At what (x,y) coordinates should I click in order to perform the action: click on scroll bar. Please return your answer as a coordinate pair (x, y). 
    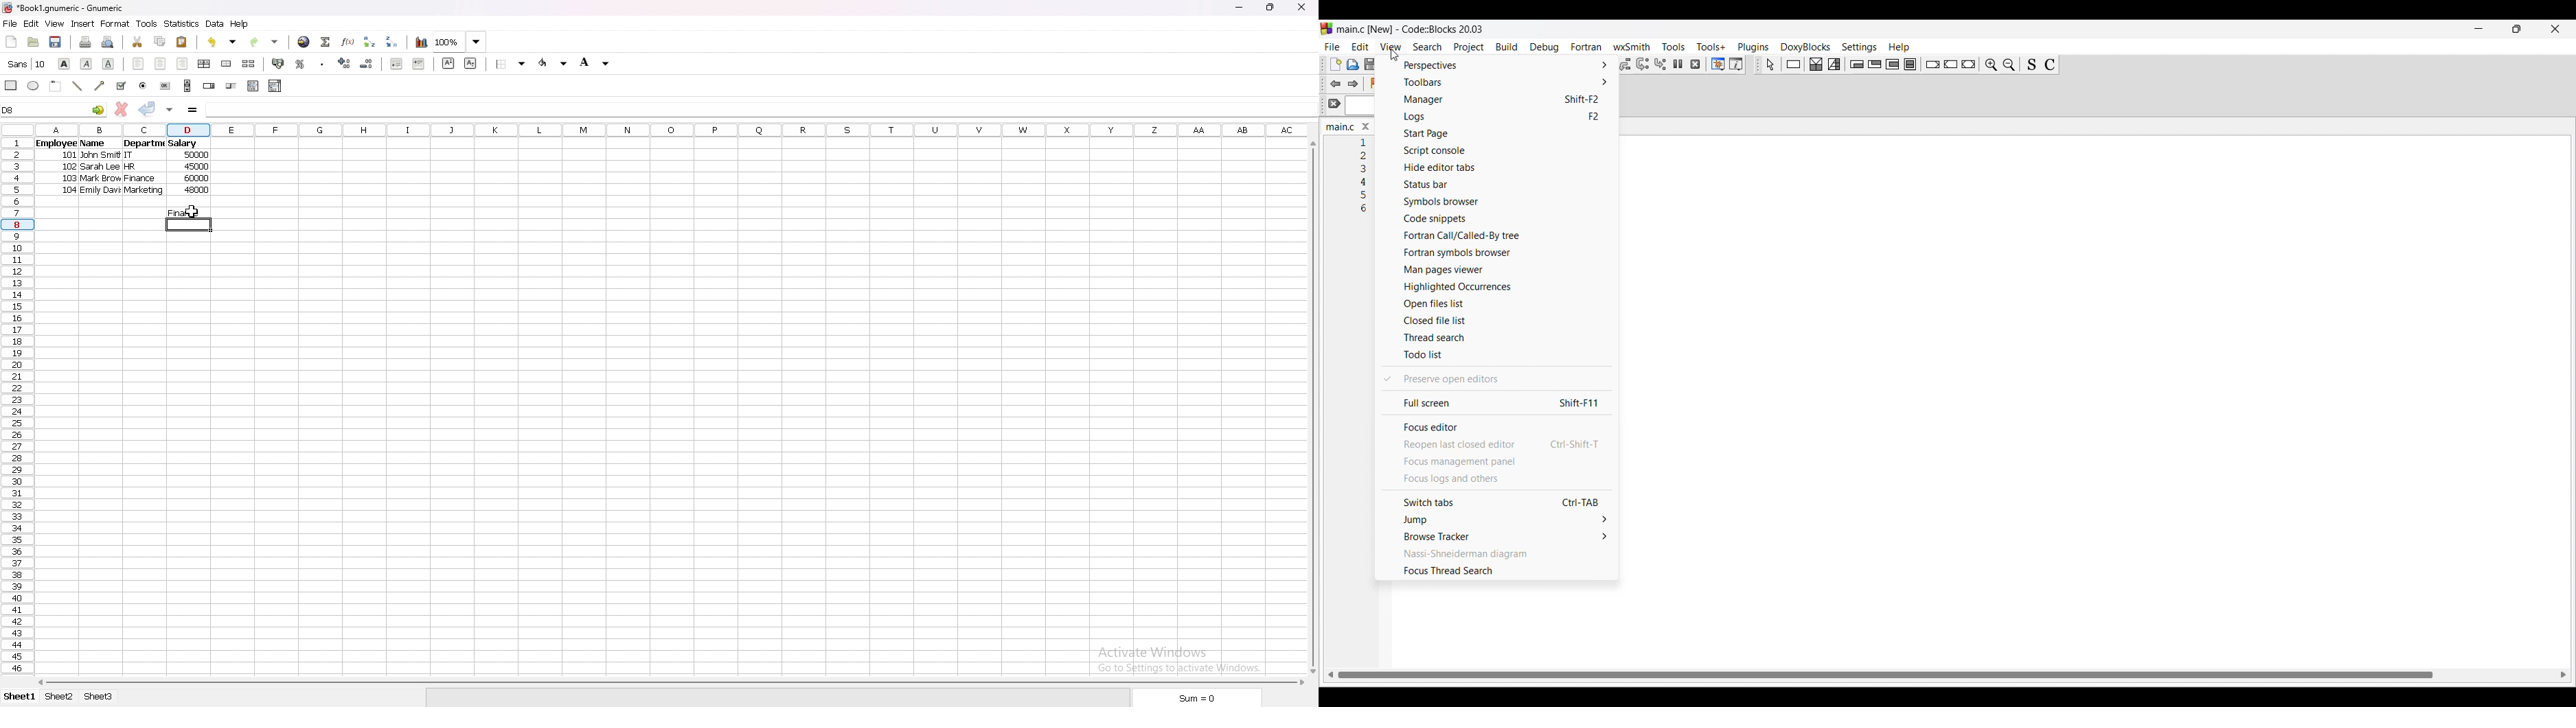
    Looking at the image, I should click on (670, 682).